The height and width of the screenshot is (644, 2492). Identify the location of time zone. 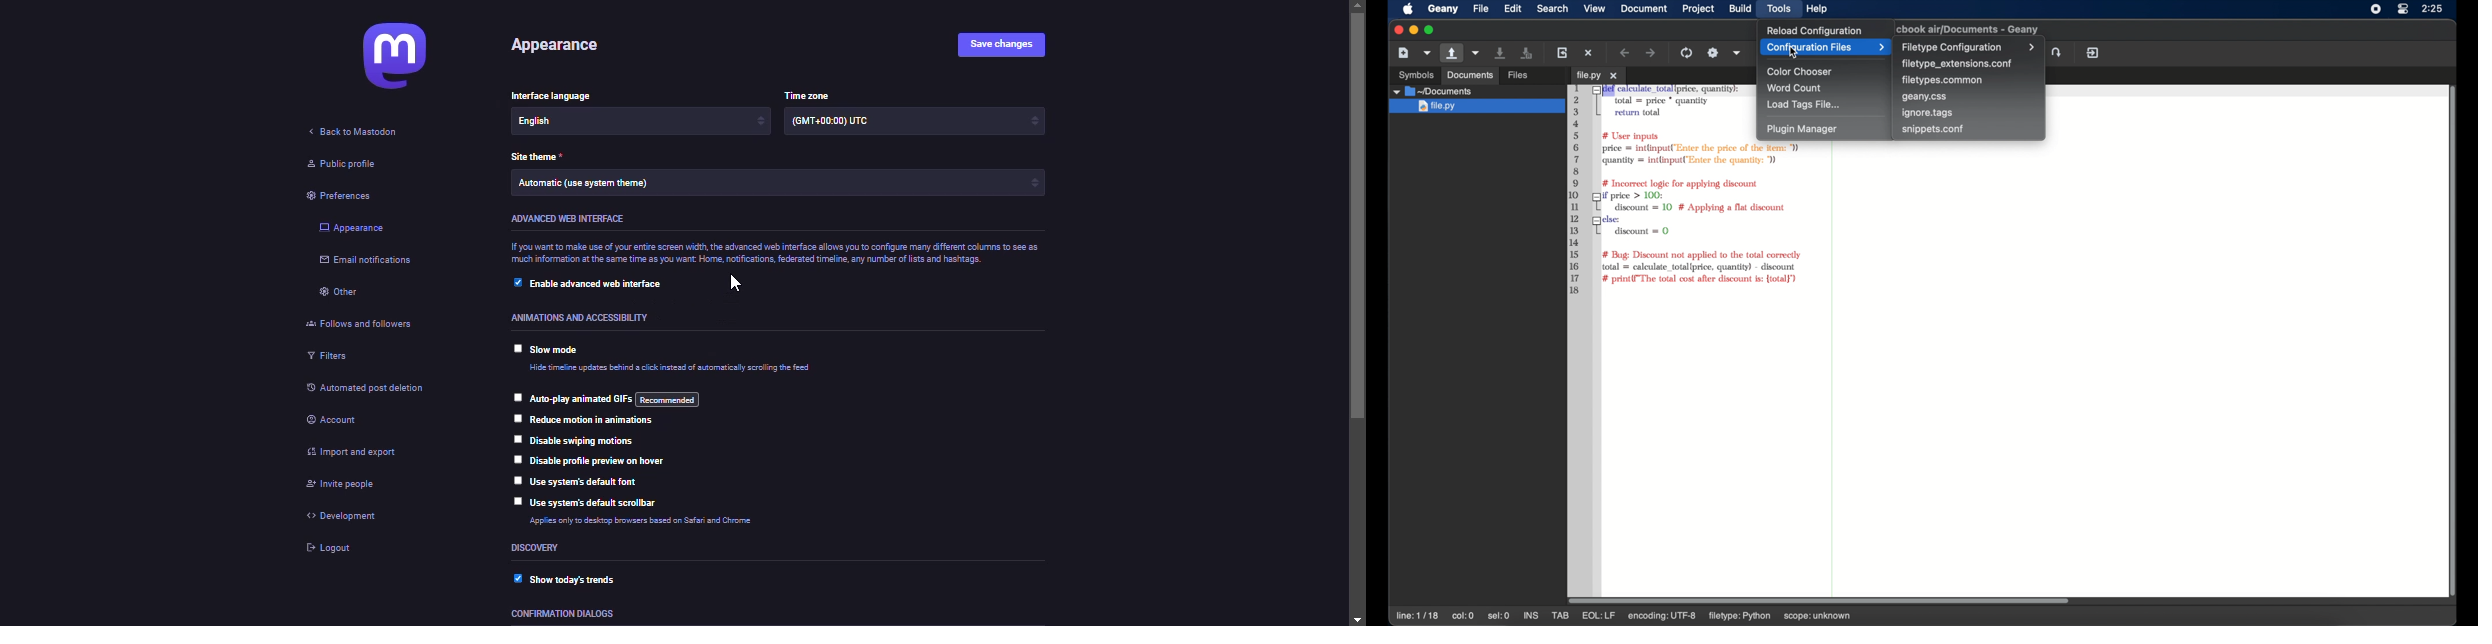
(804, 96).